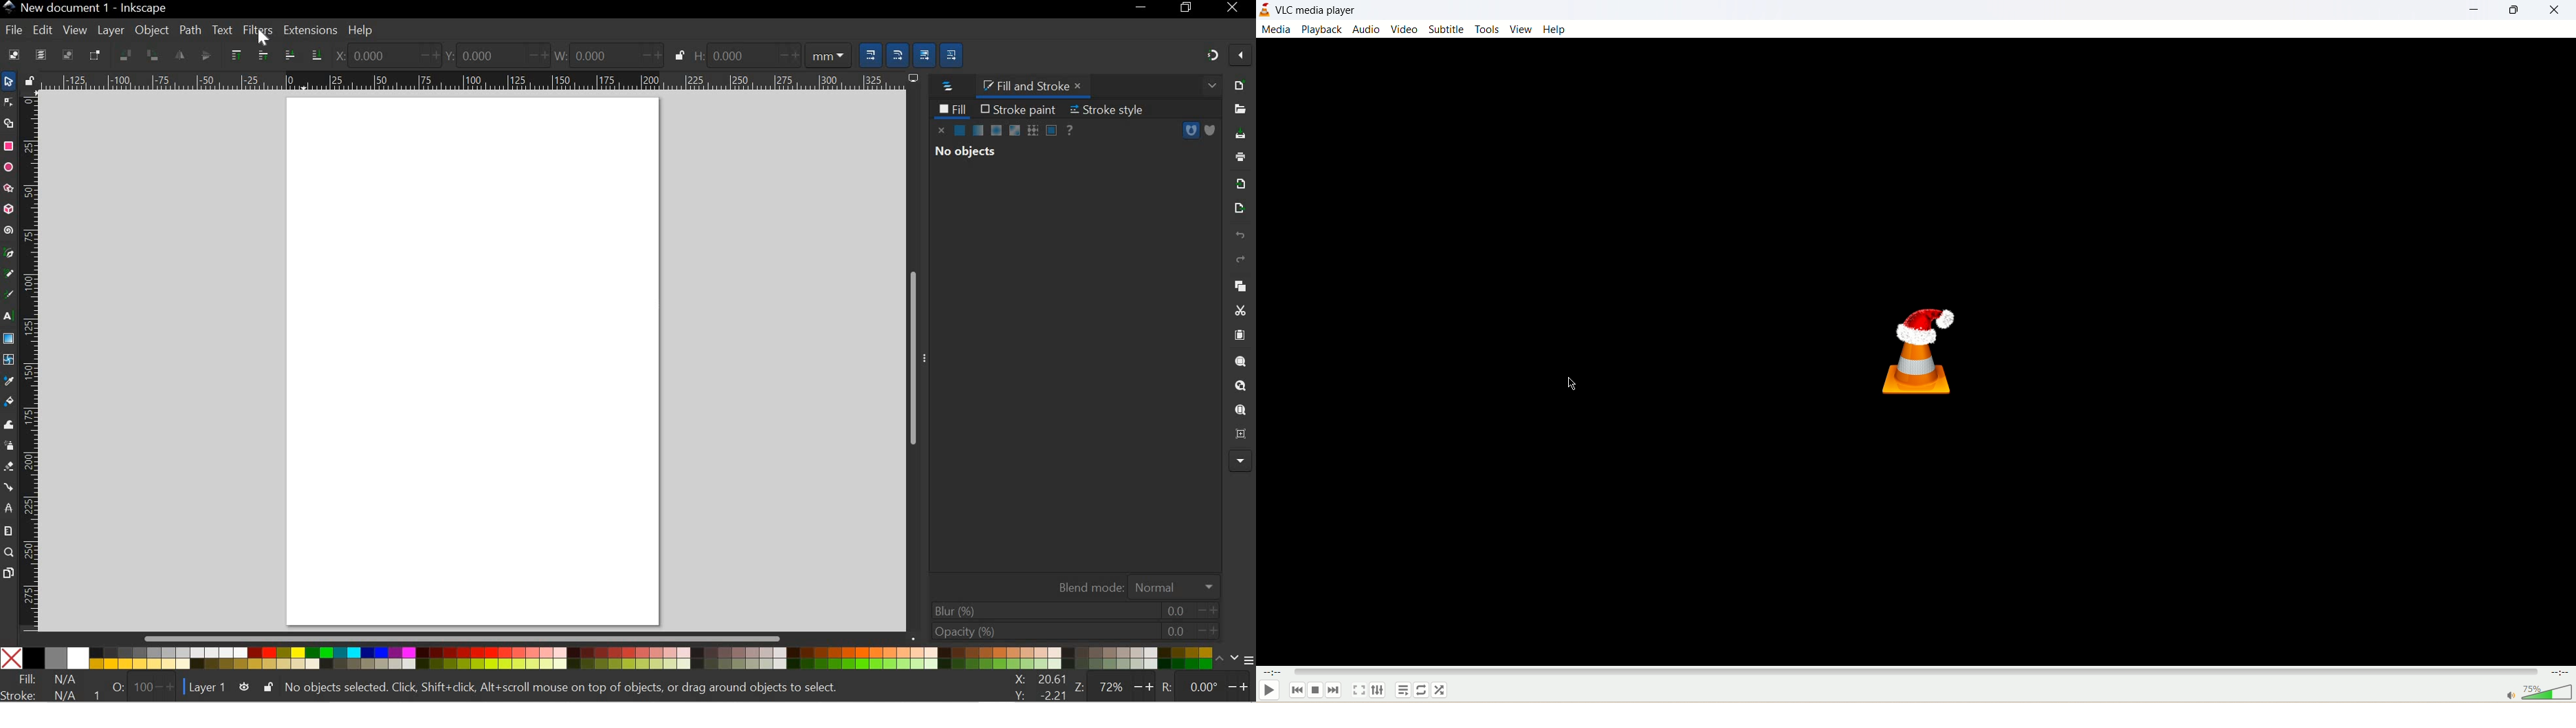 This screenshot has width=2576, height=728. I want to click on audio, so click(1367, 28).